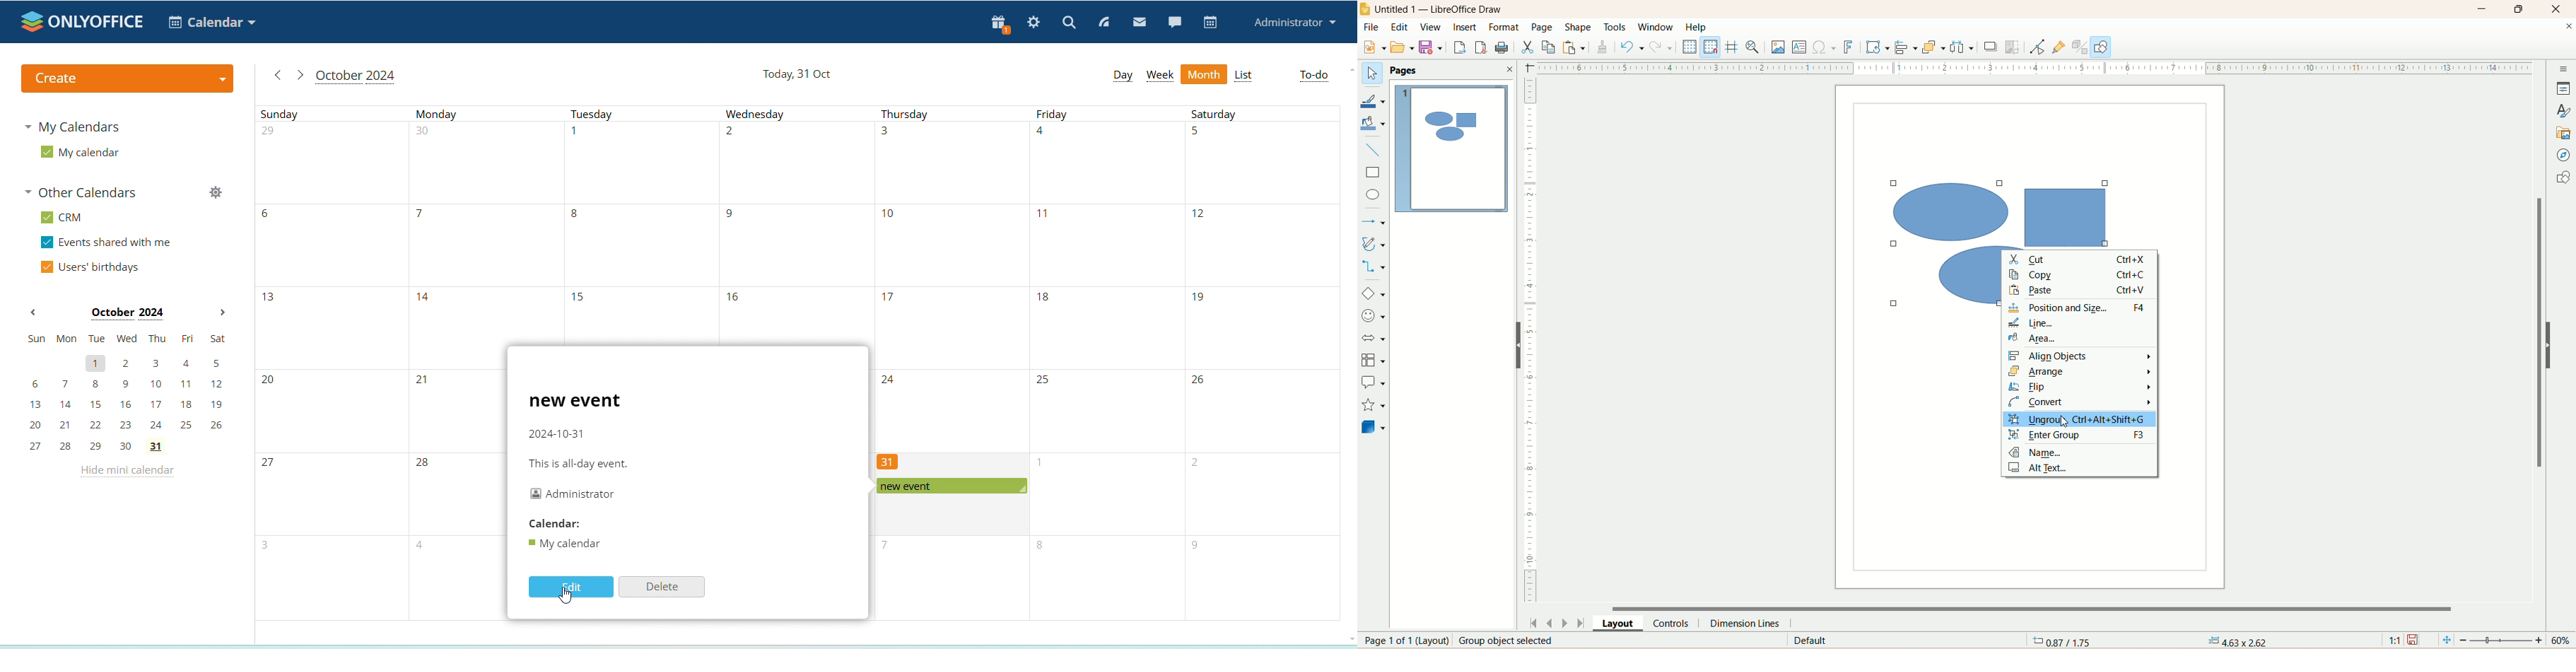  I want to click on Wednesday, so click(795, 223).